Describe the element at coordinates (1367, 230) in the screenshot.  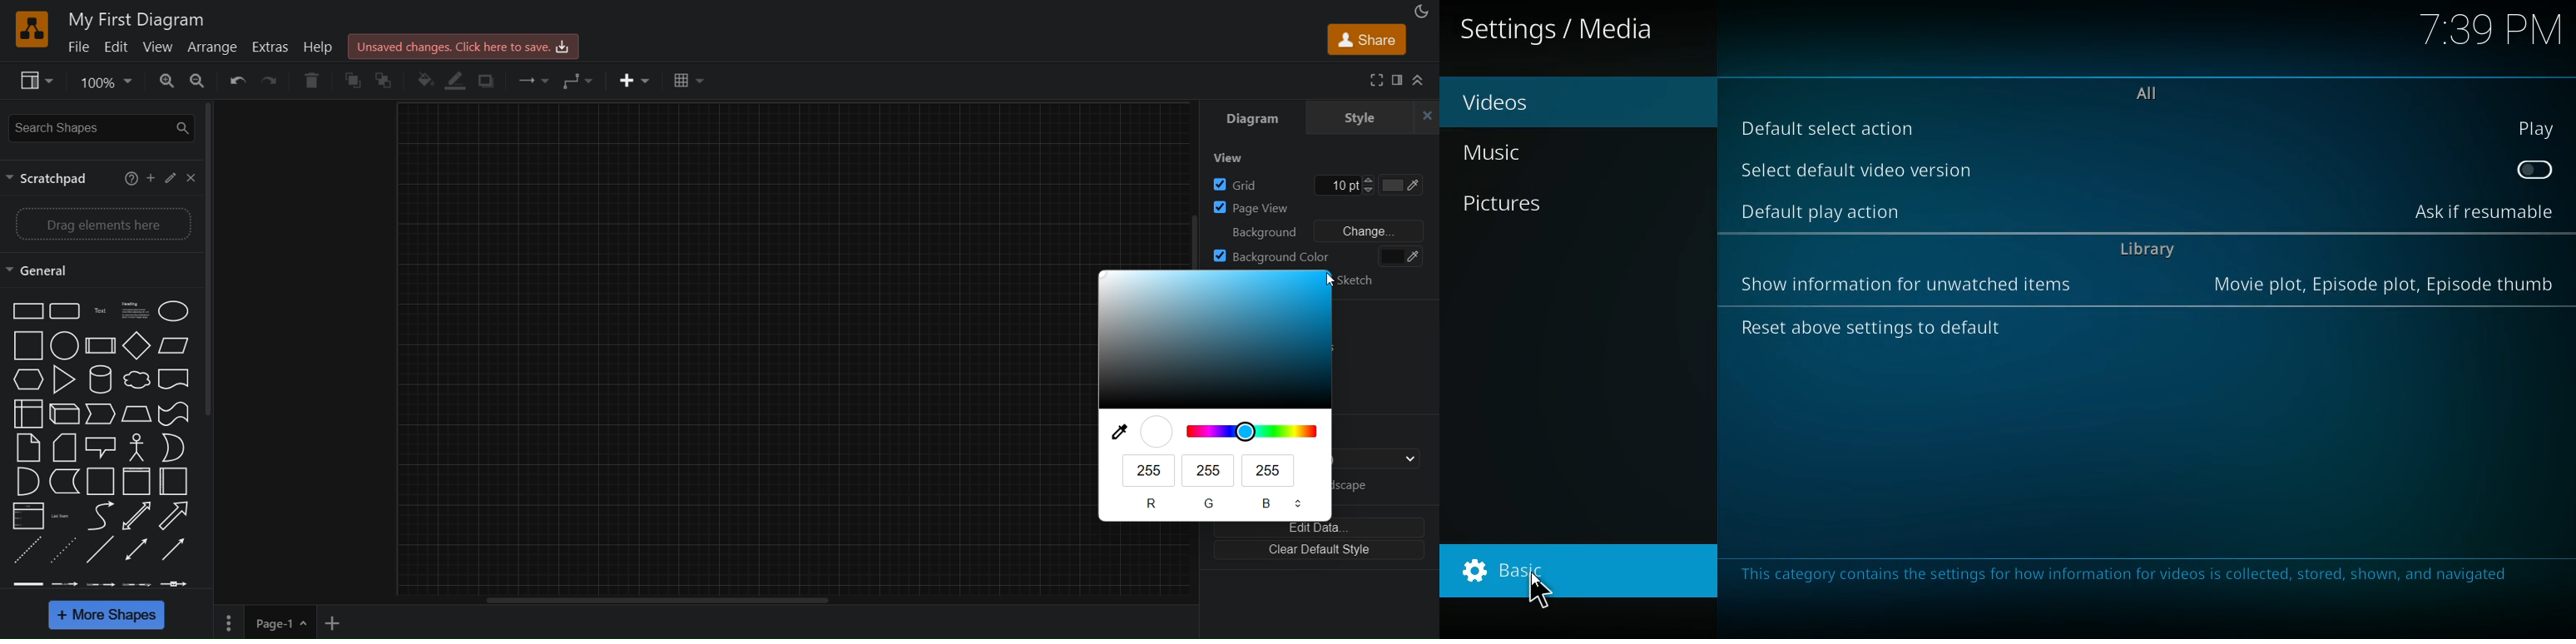
I see `change` at that location.